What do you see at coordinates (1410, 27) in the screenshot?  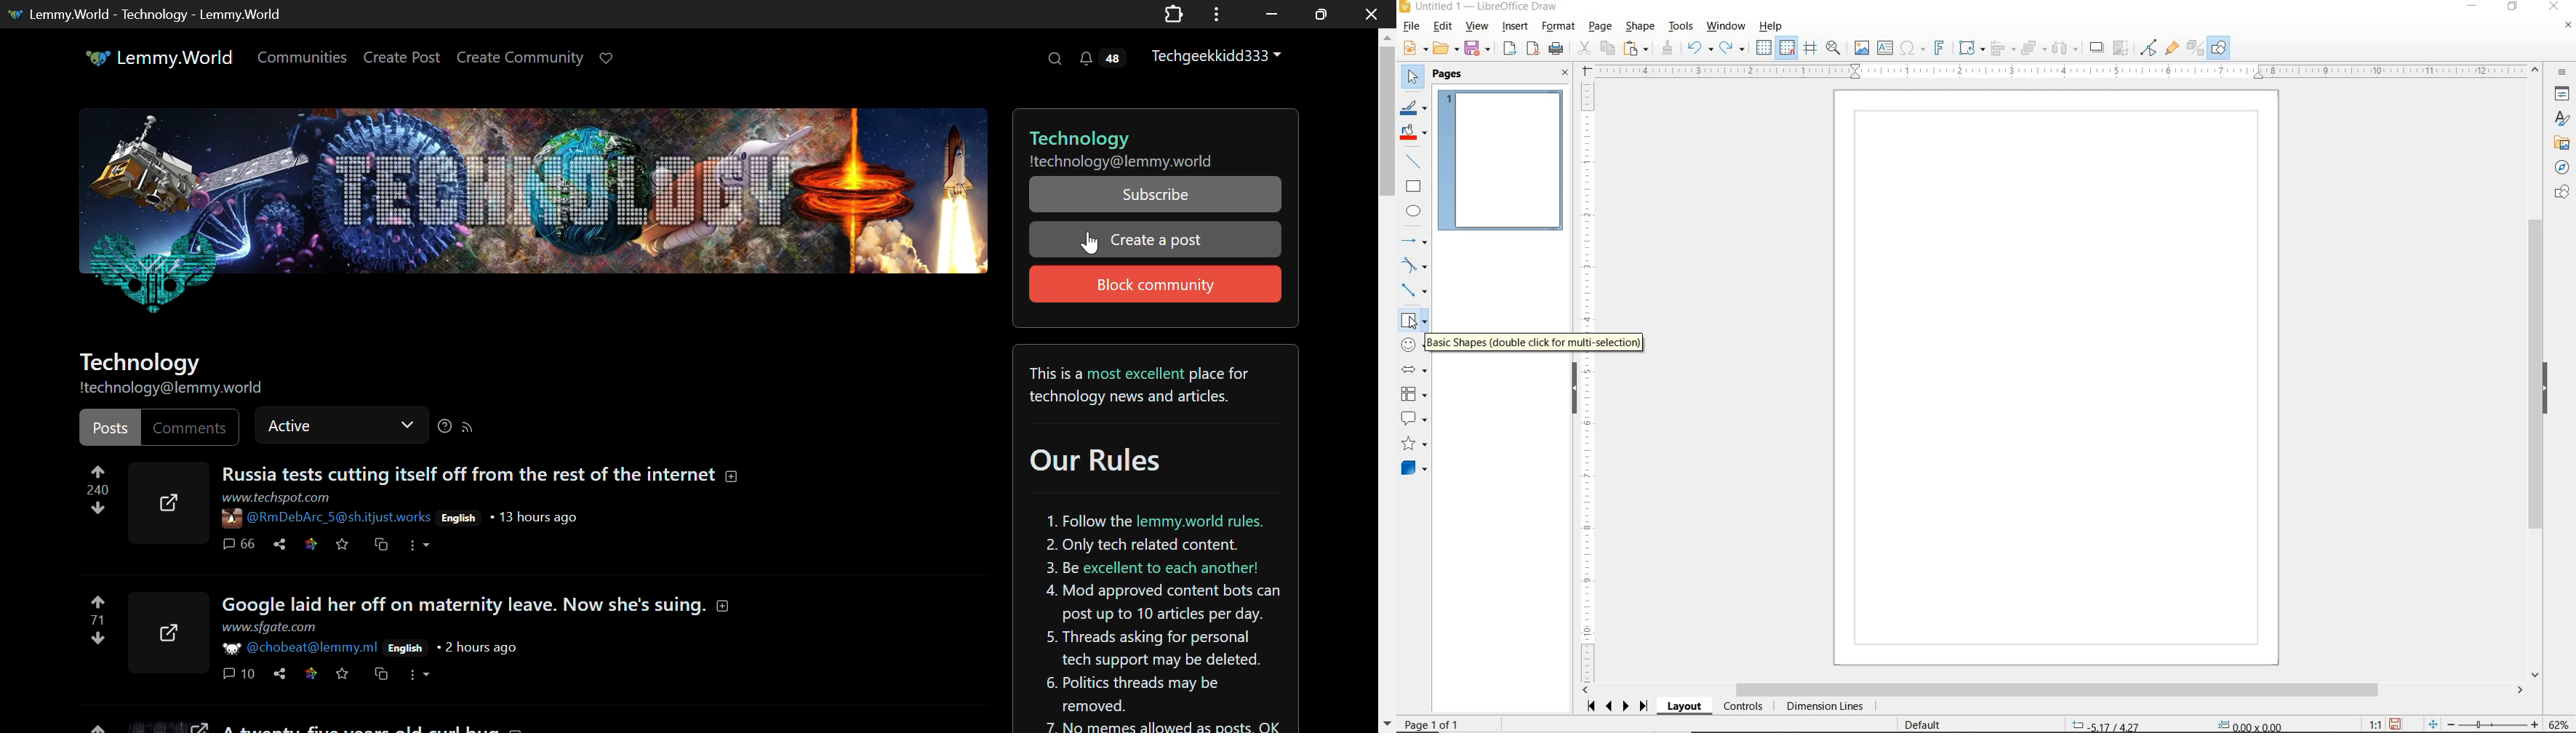 I see `FILE` at bounding box center [1410, 27].